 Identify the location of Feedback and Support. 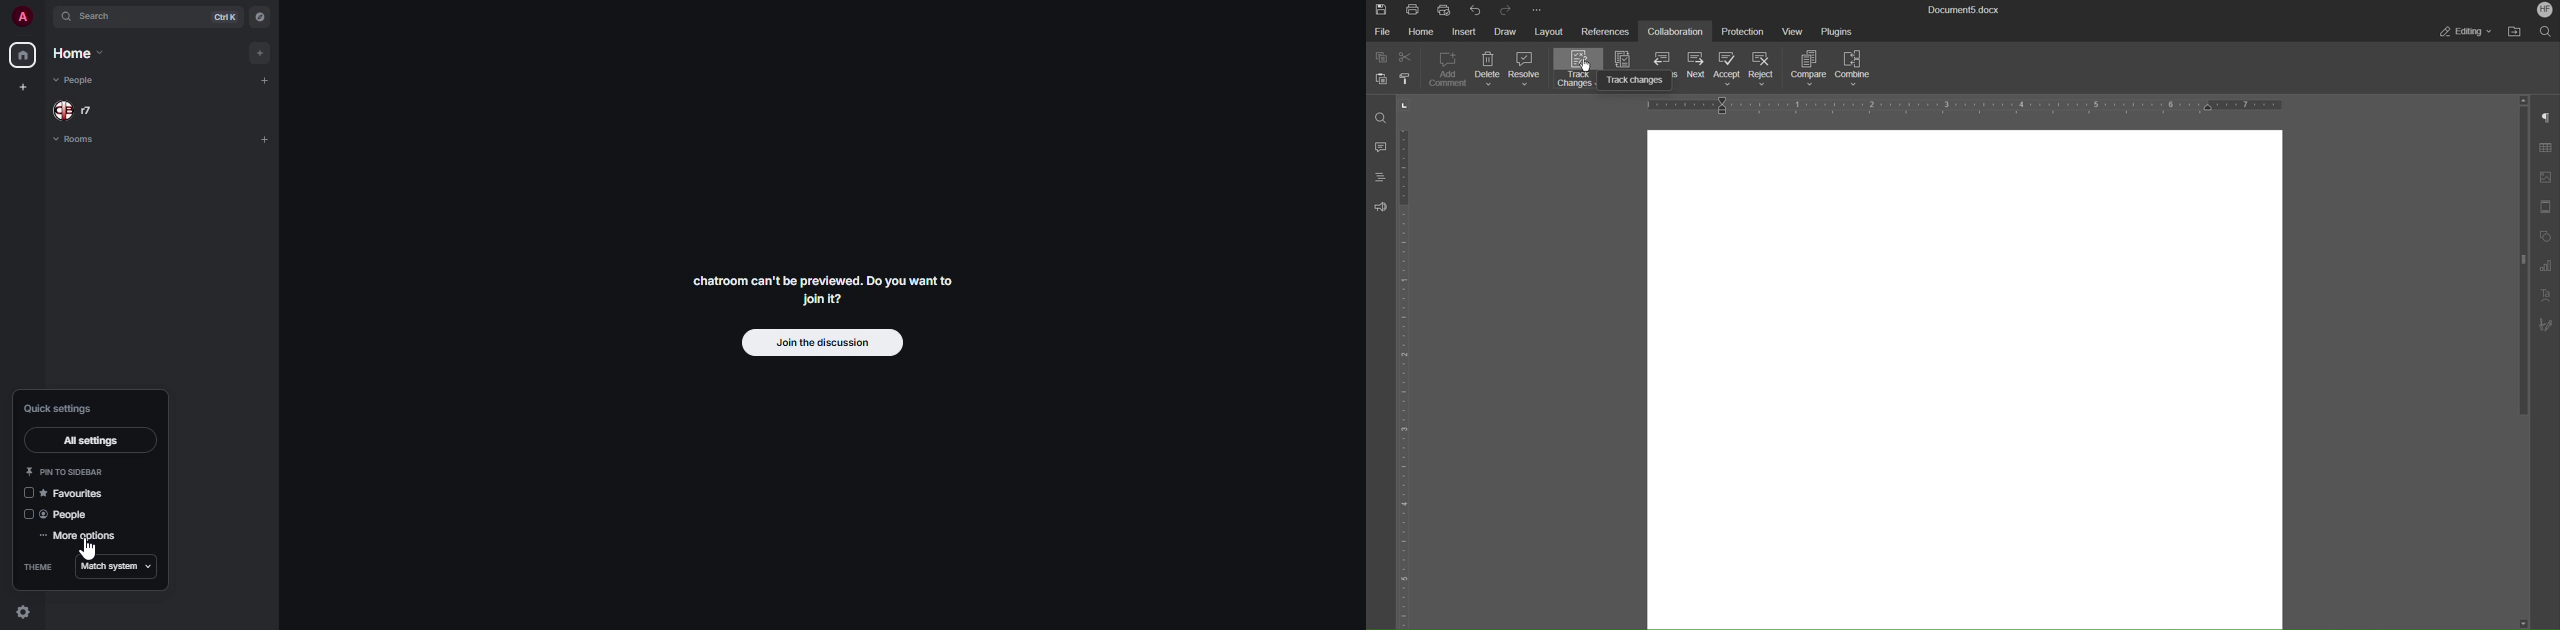
(1382, 212).